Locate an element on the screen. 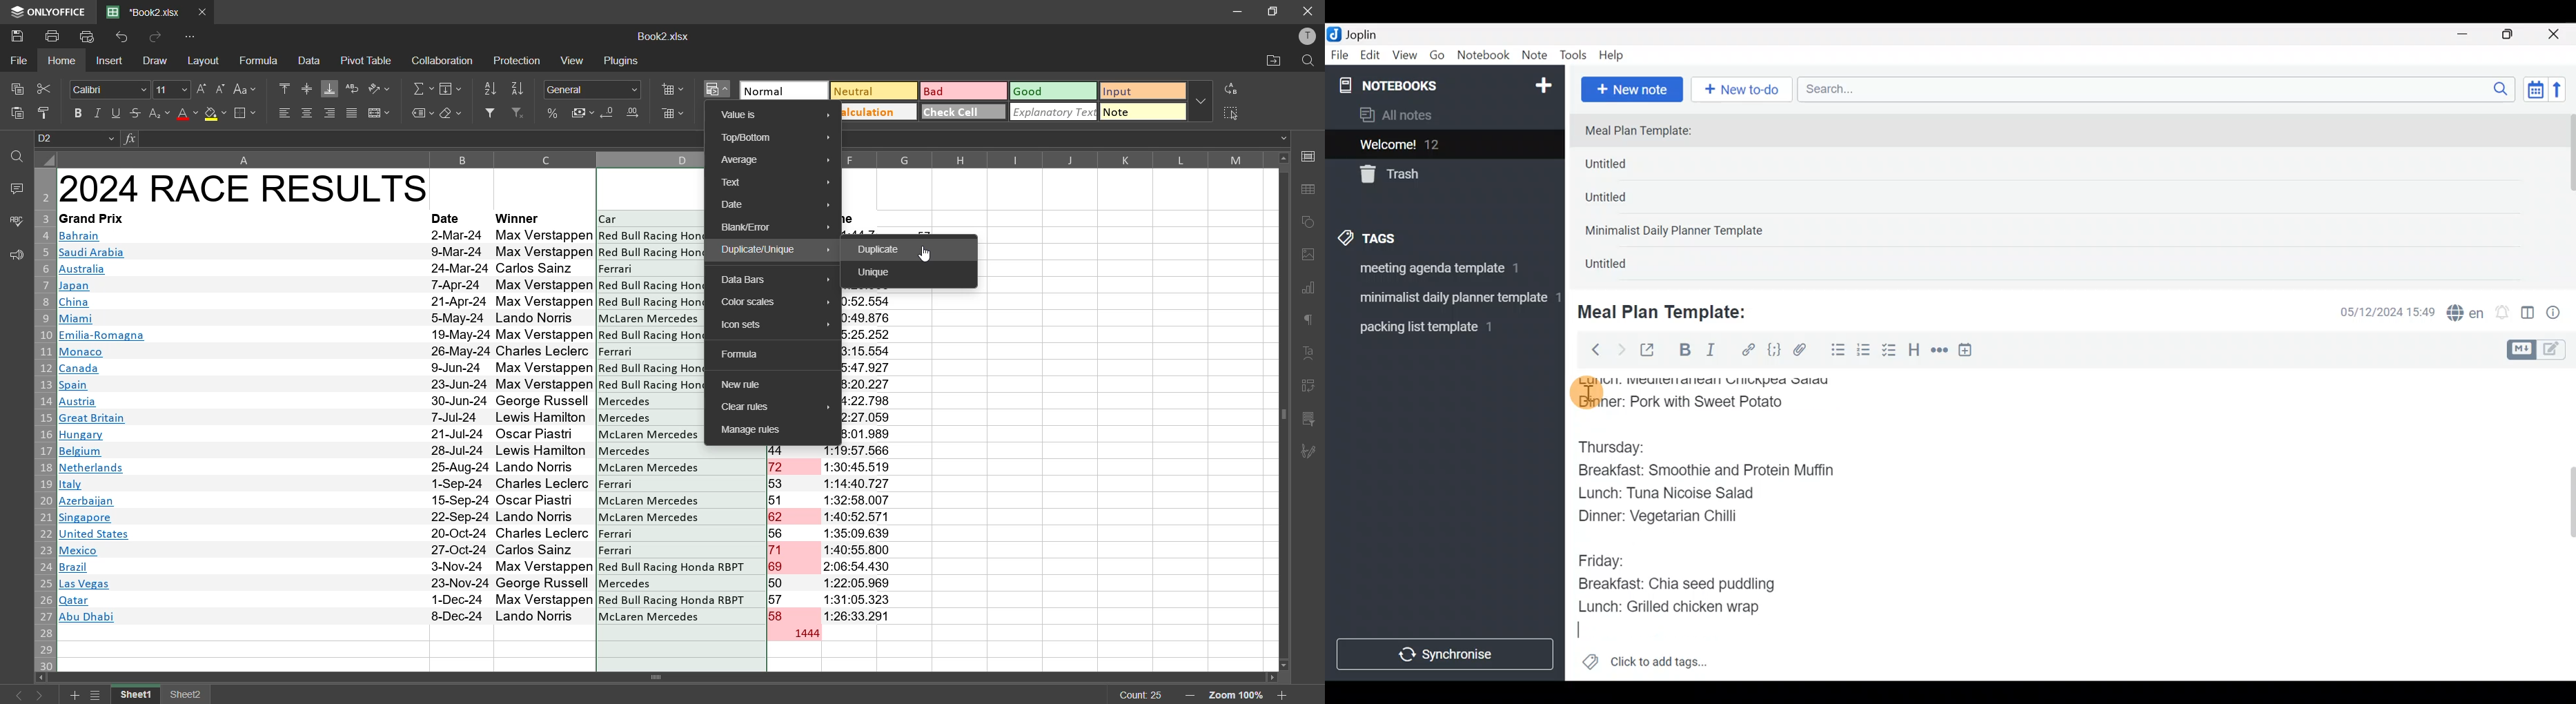 This screenshot has width=2576, height=728. italic is located at coordinates (99, 113).